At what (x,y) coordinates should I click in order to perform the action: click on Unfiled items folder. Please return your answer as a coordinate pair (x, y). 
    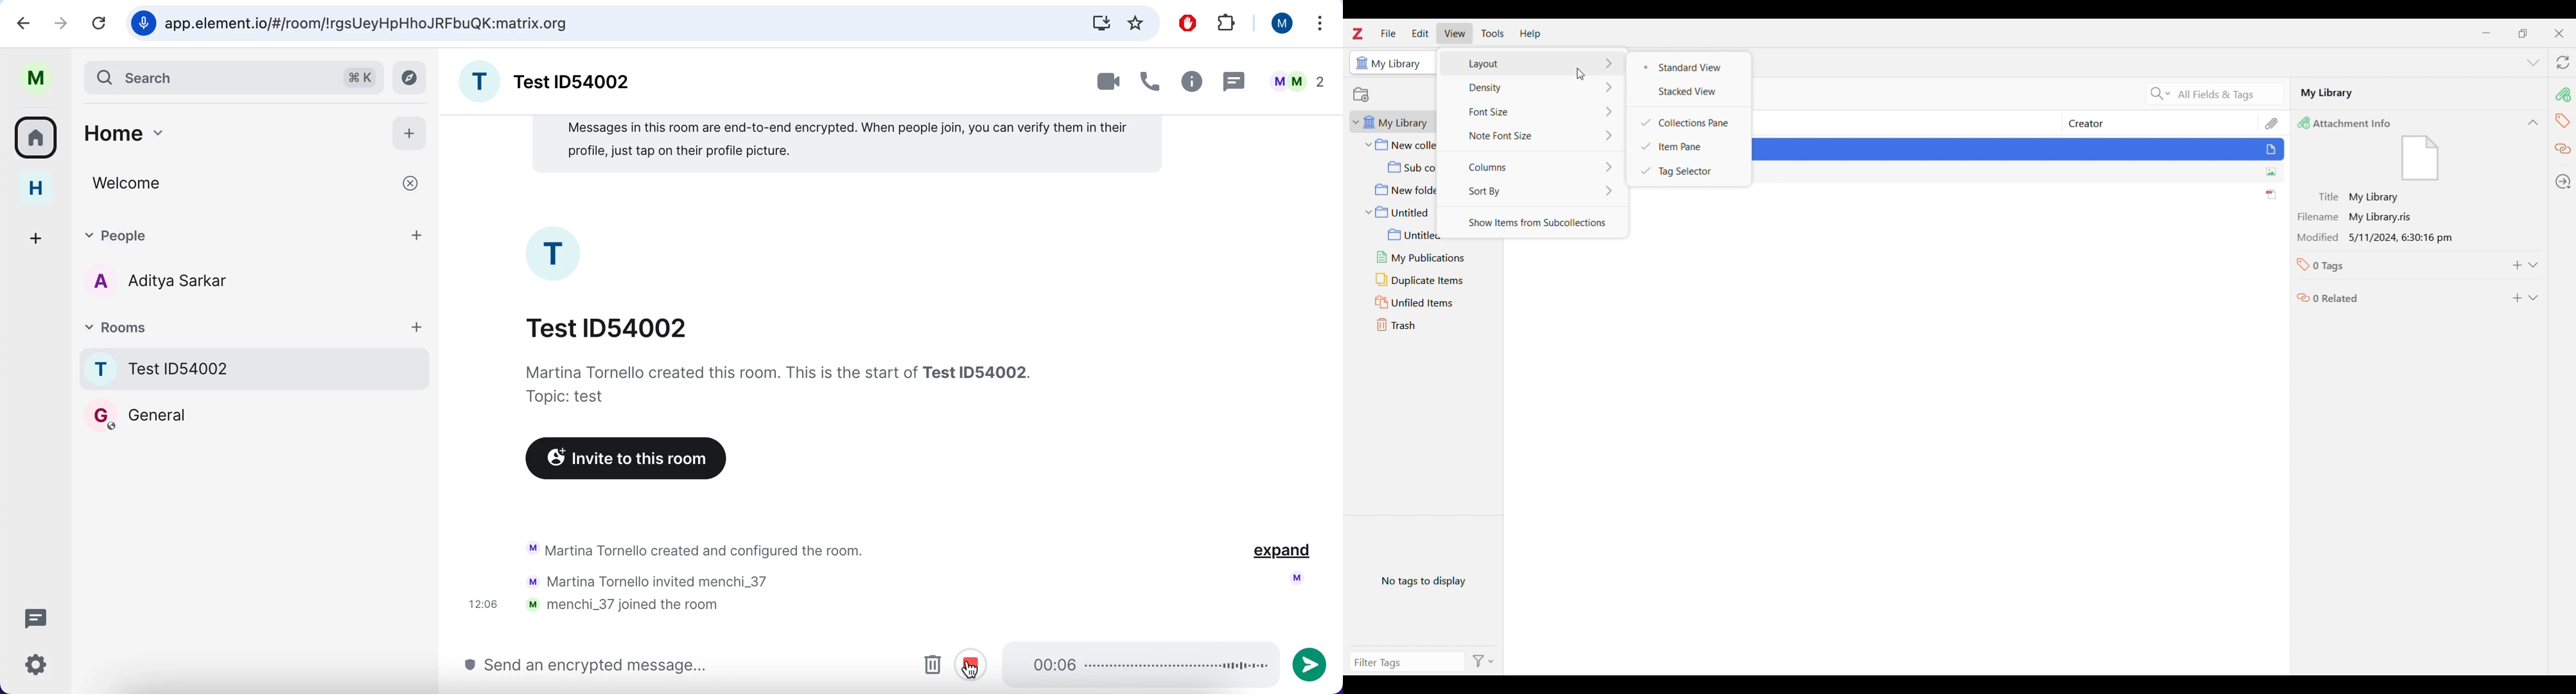
    Looking at the image, I should click on (1427, 302).